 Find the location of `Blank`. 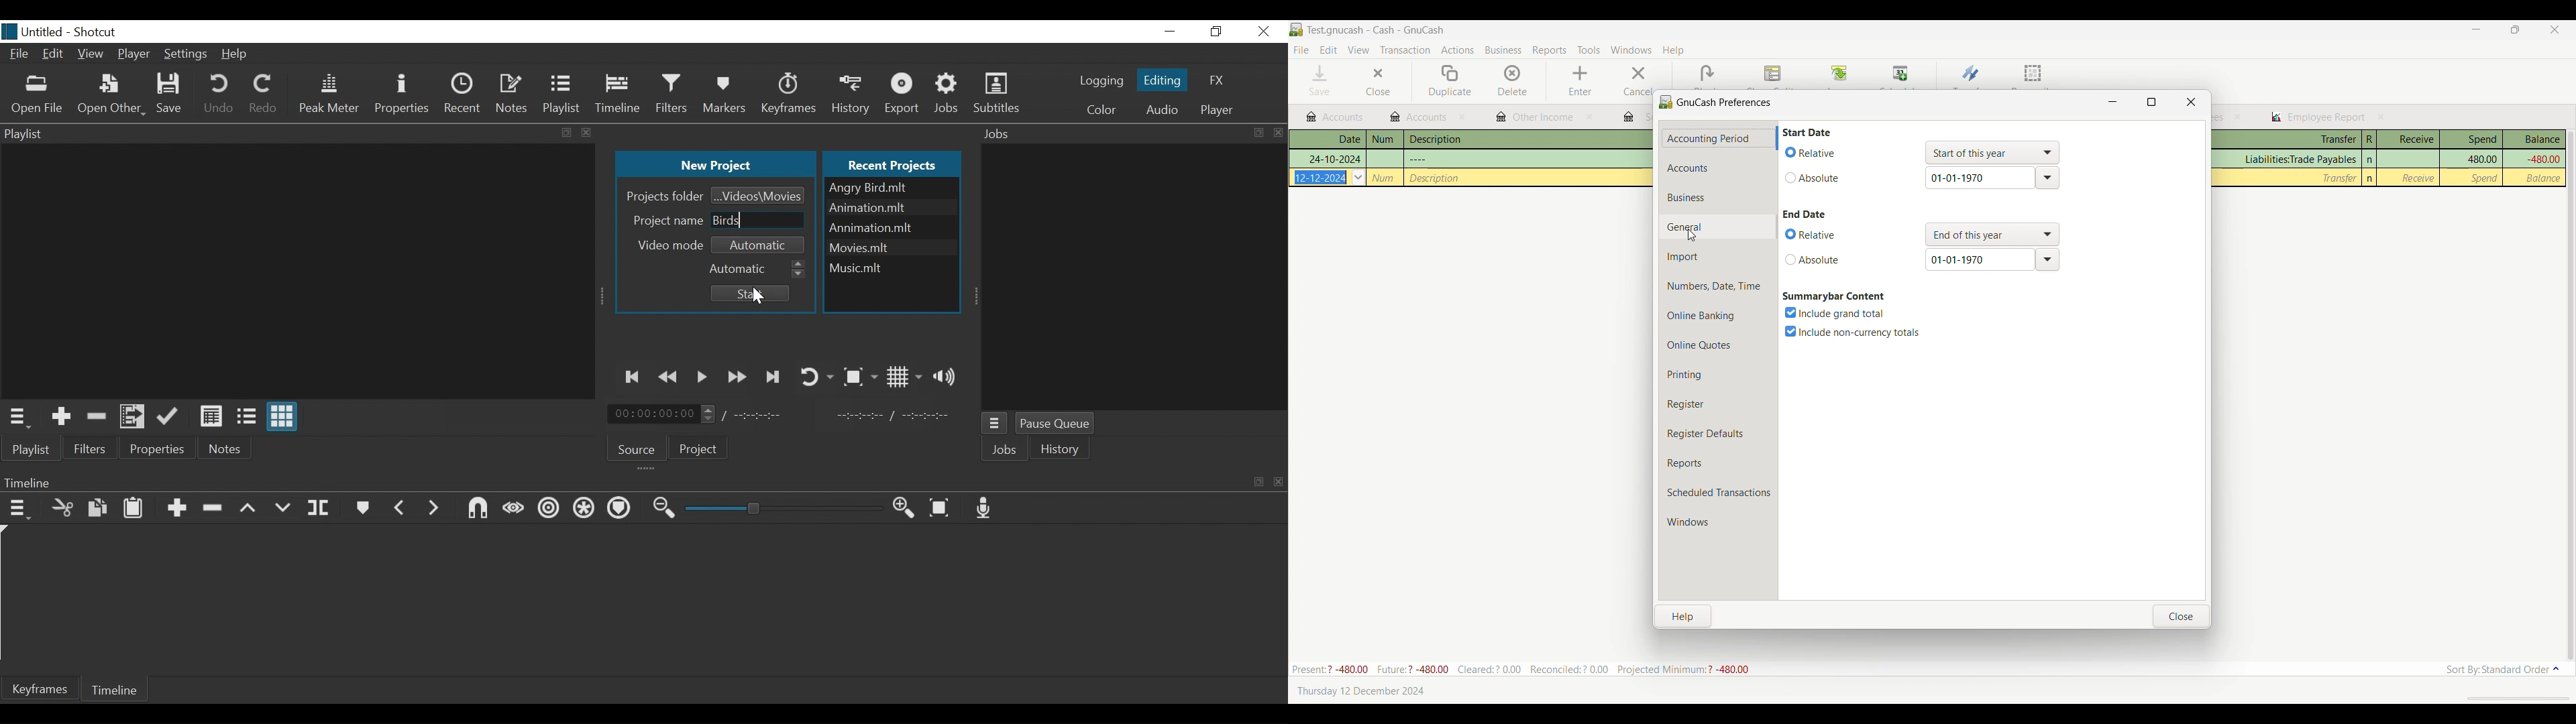

Blank is located at coordinates (1707, 74).